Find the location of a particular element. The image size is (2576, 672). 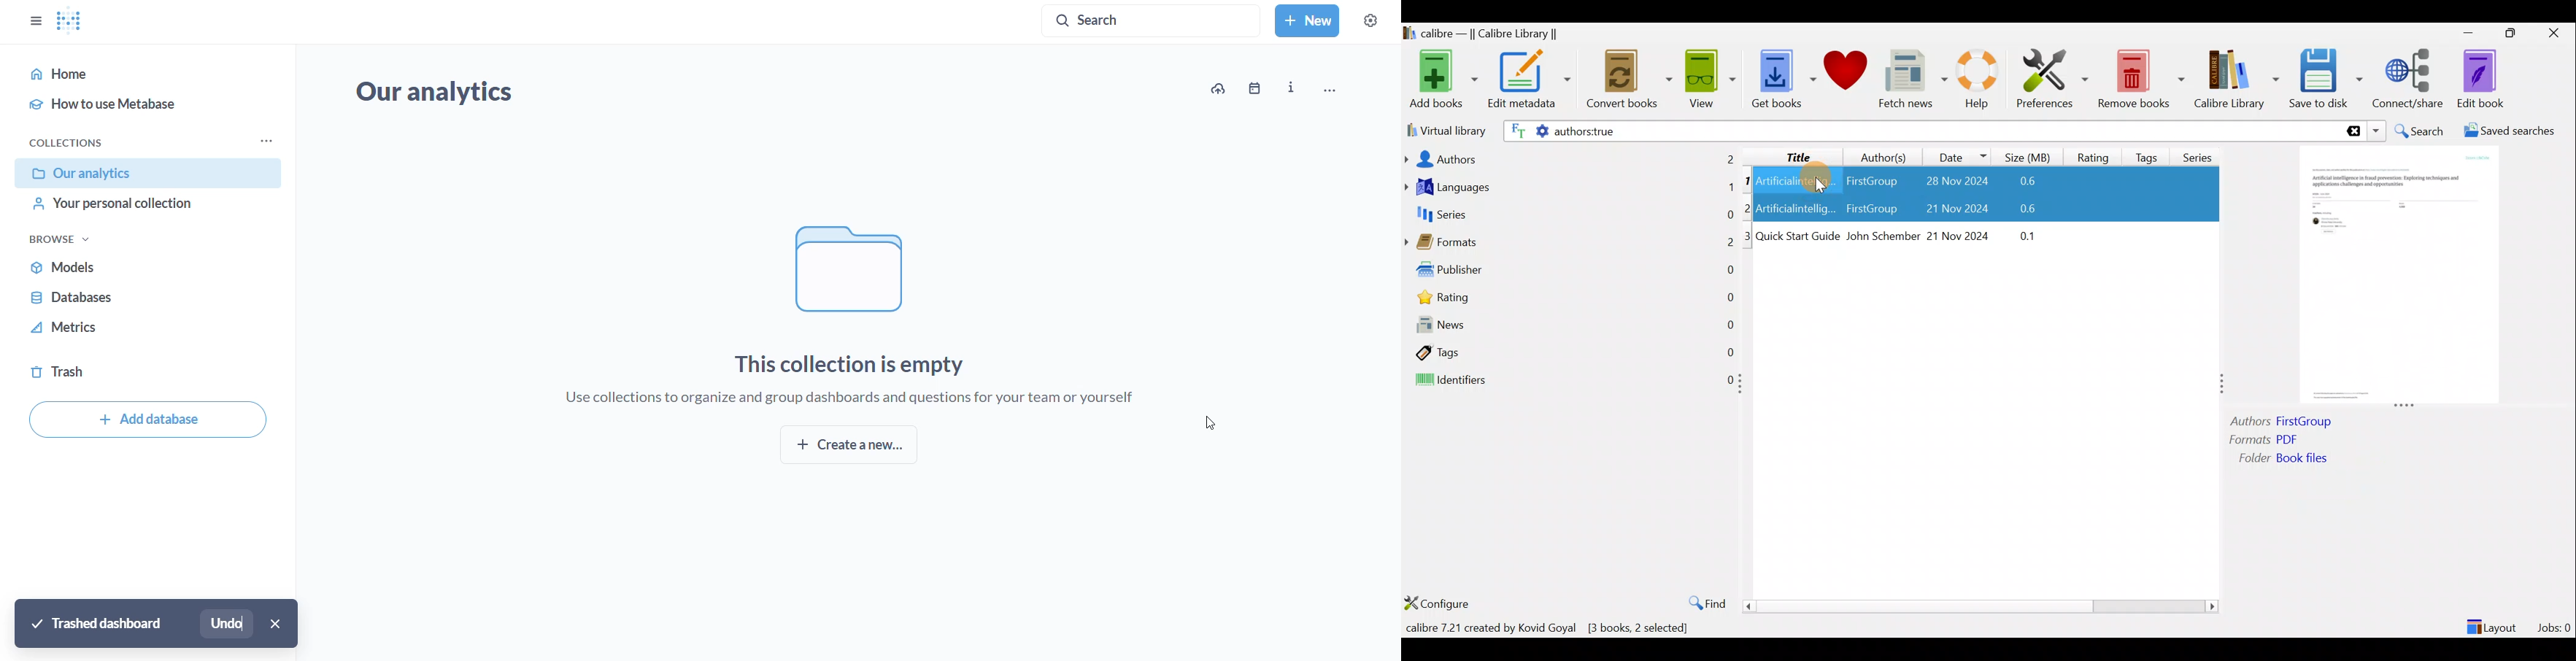

Maximize is located at coordinates (2516, 34).